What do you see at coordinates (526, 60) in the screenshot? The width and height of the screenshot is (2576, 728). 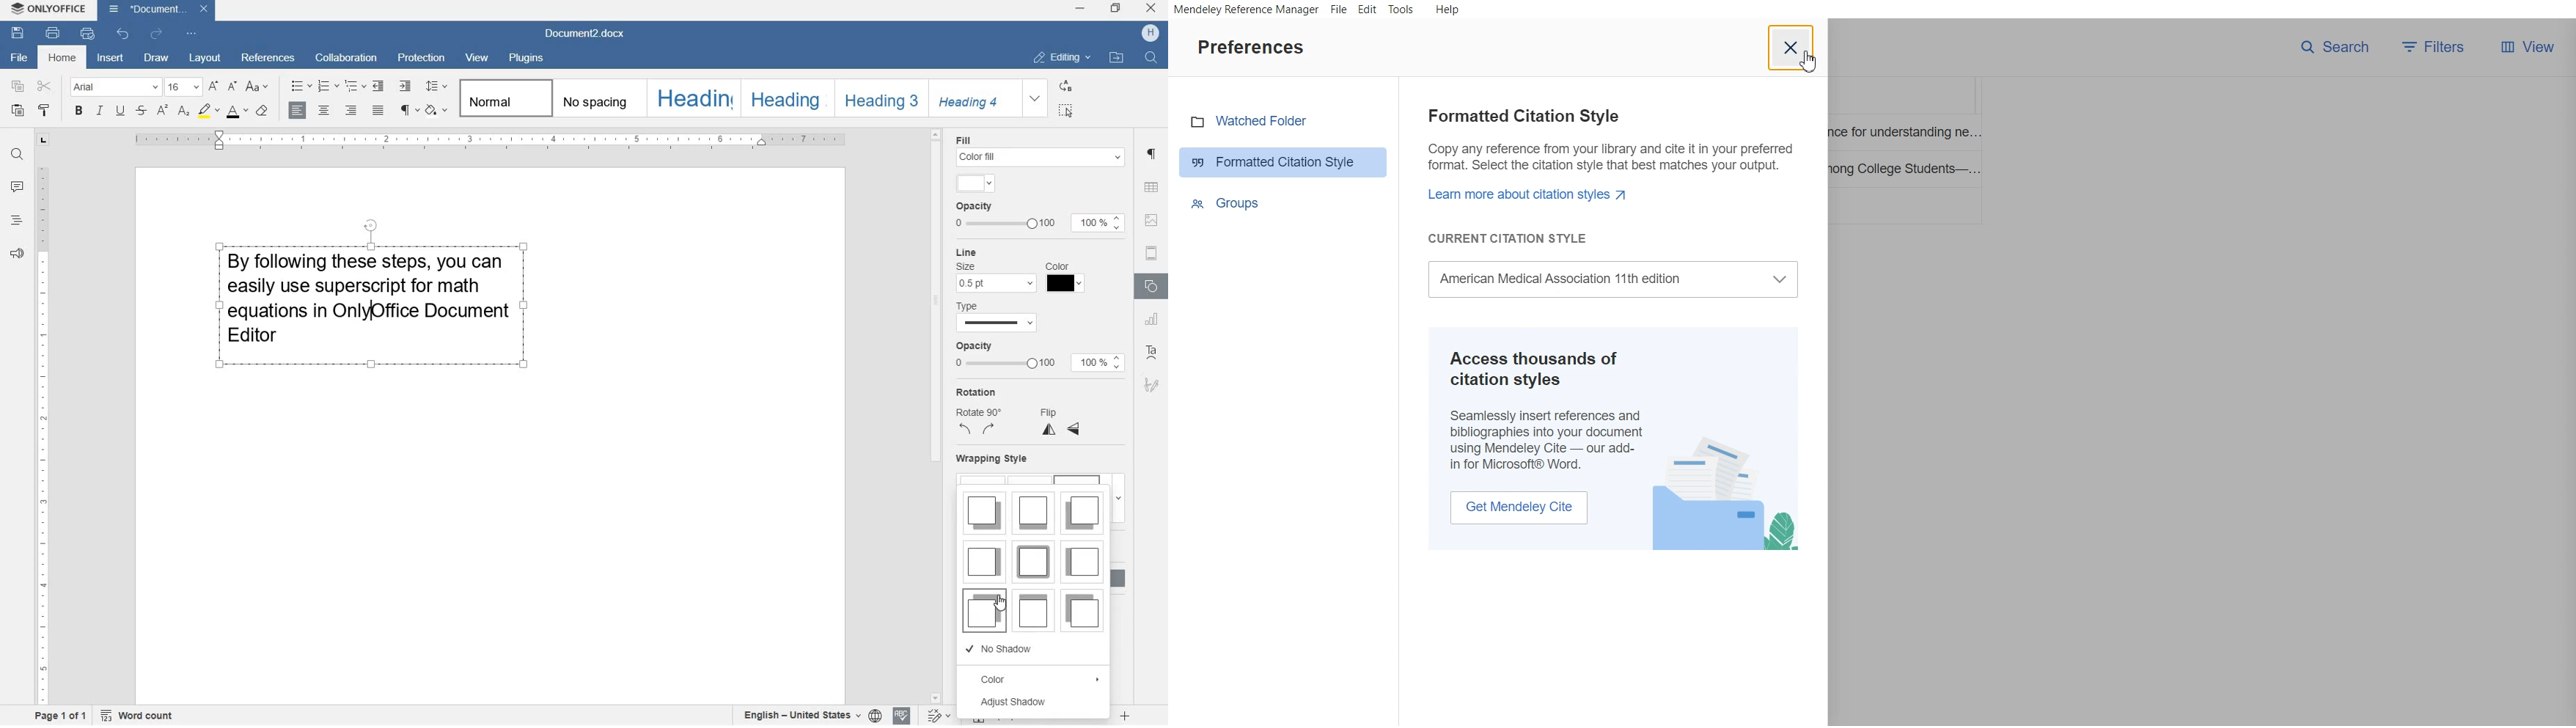 I see `plugins` at bounding box center [526, 60].